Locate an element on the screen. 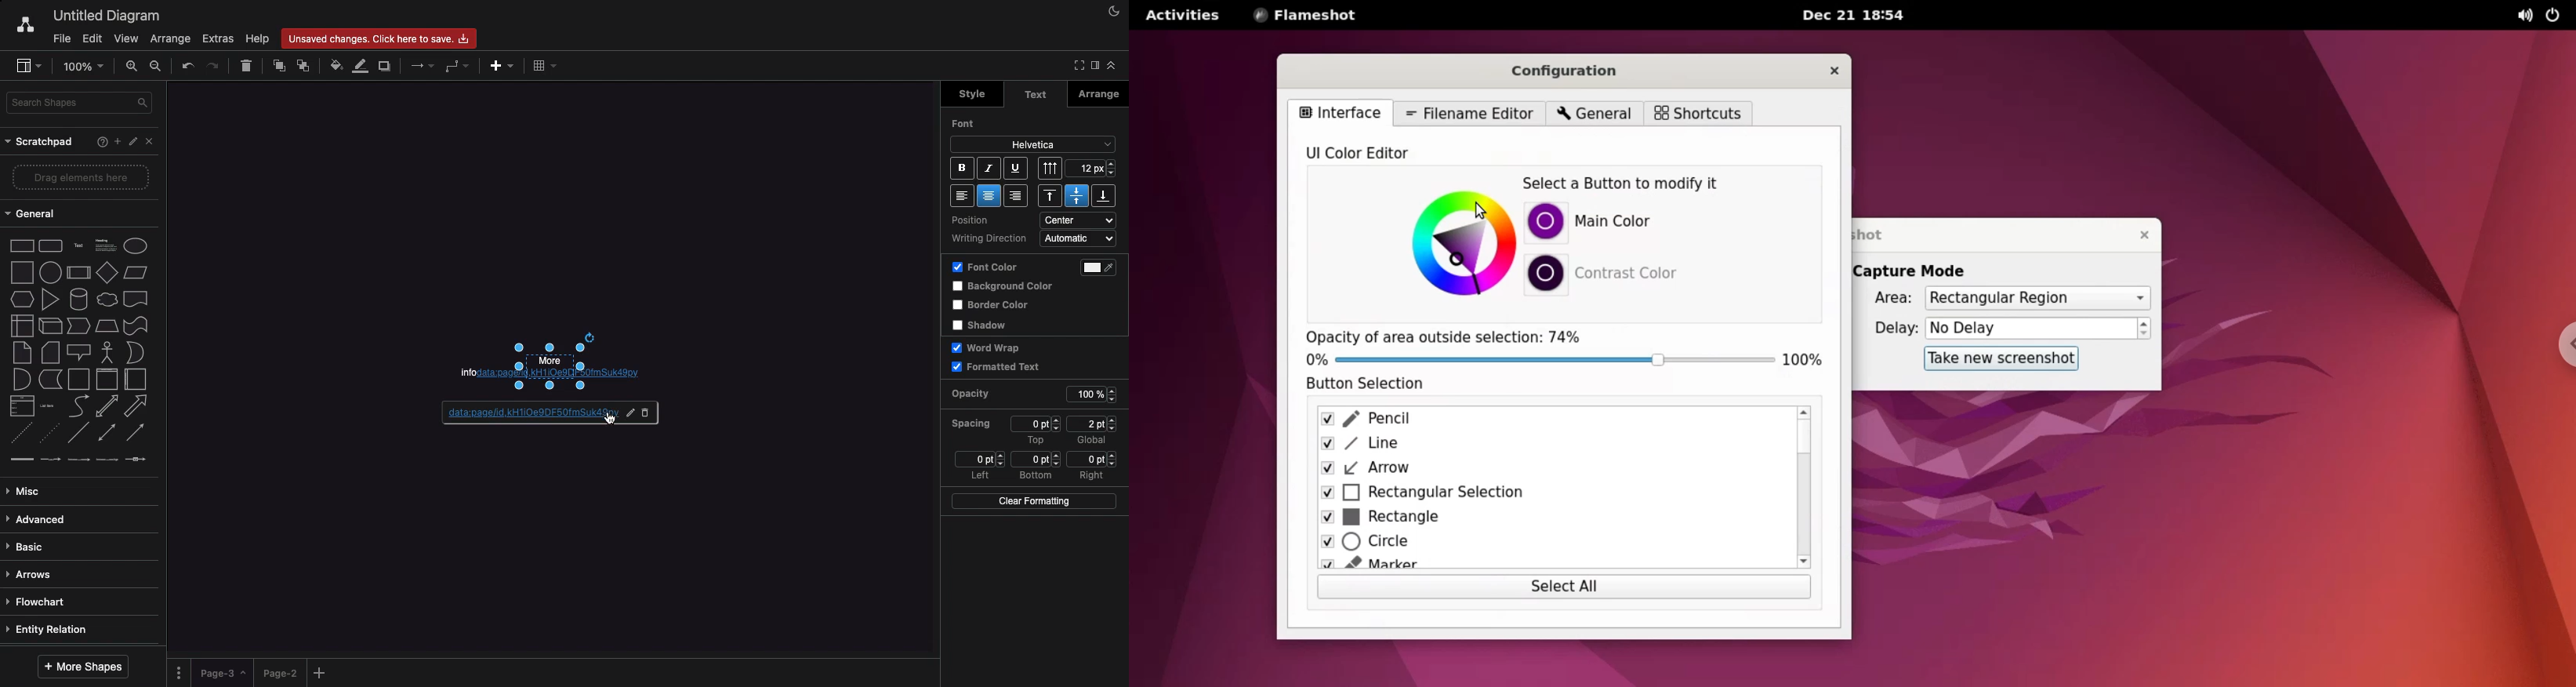 The image size is (2576, 700). Italic is located at coordinates (989, 169).